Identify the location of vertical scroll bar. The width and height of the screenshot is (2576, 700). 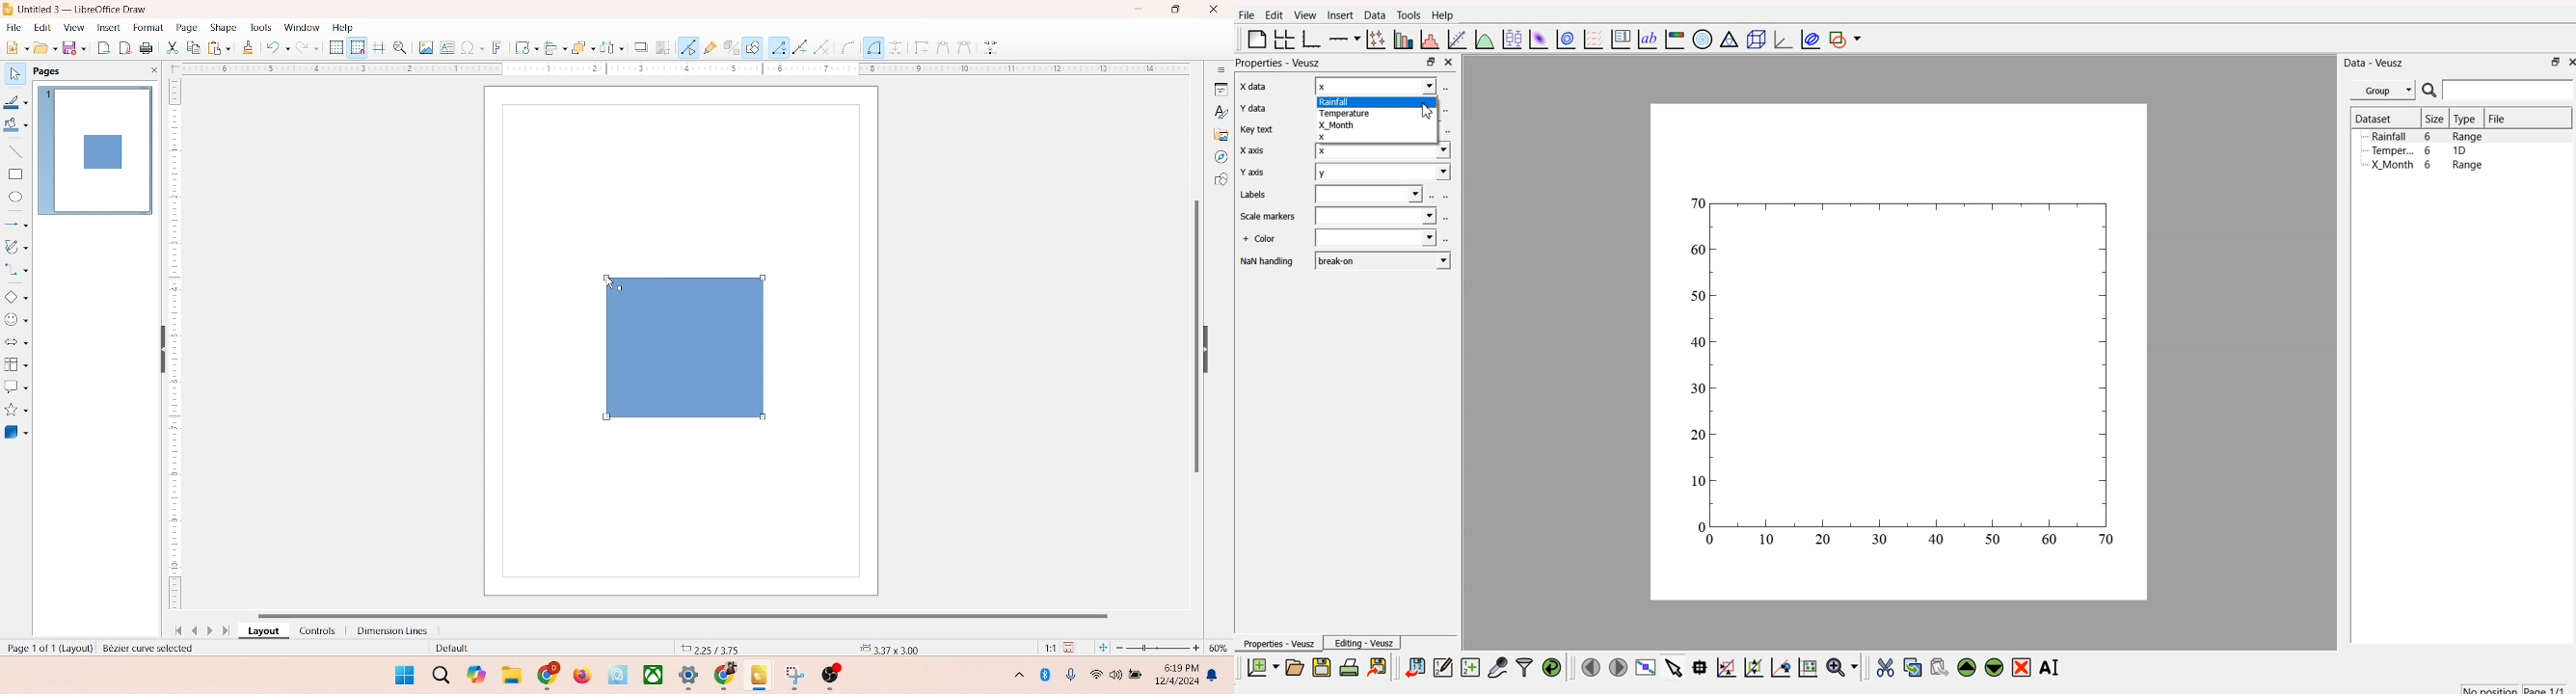
(1194, 334).